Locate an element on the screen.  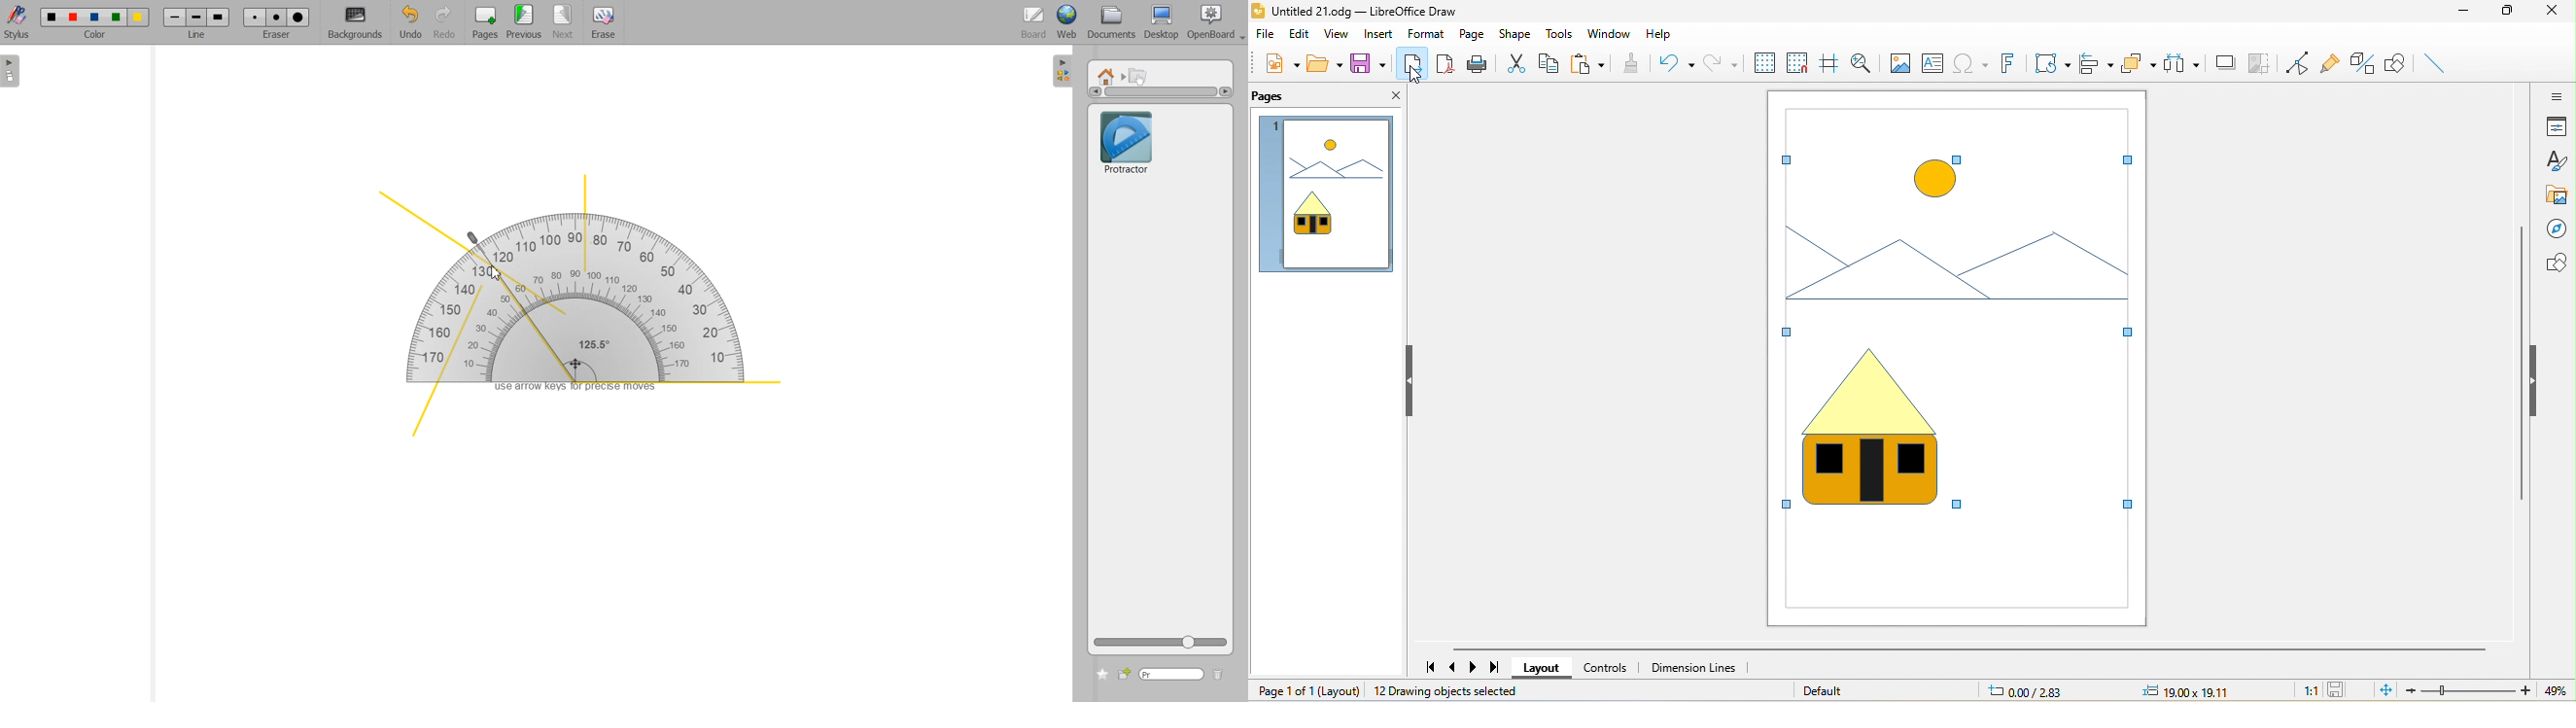
page preview is located at coordinates (1325, 197).